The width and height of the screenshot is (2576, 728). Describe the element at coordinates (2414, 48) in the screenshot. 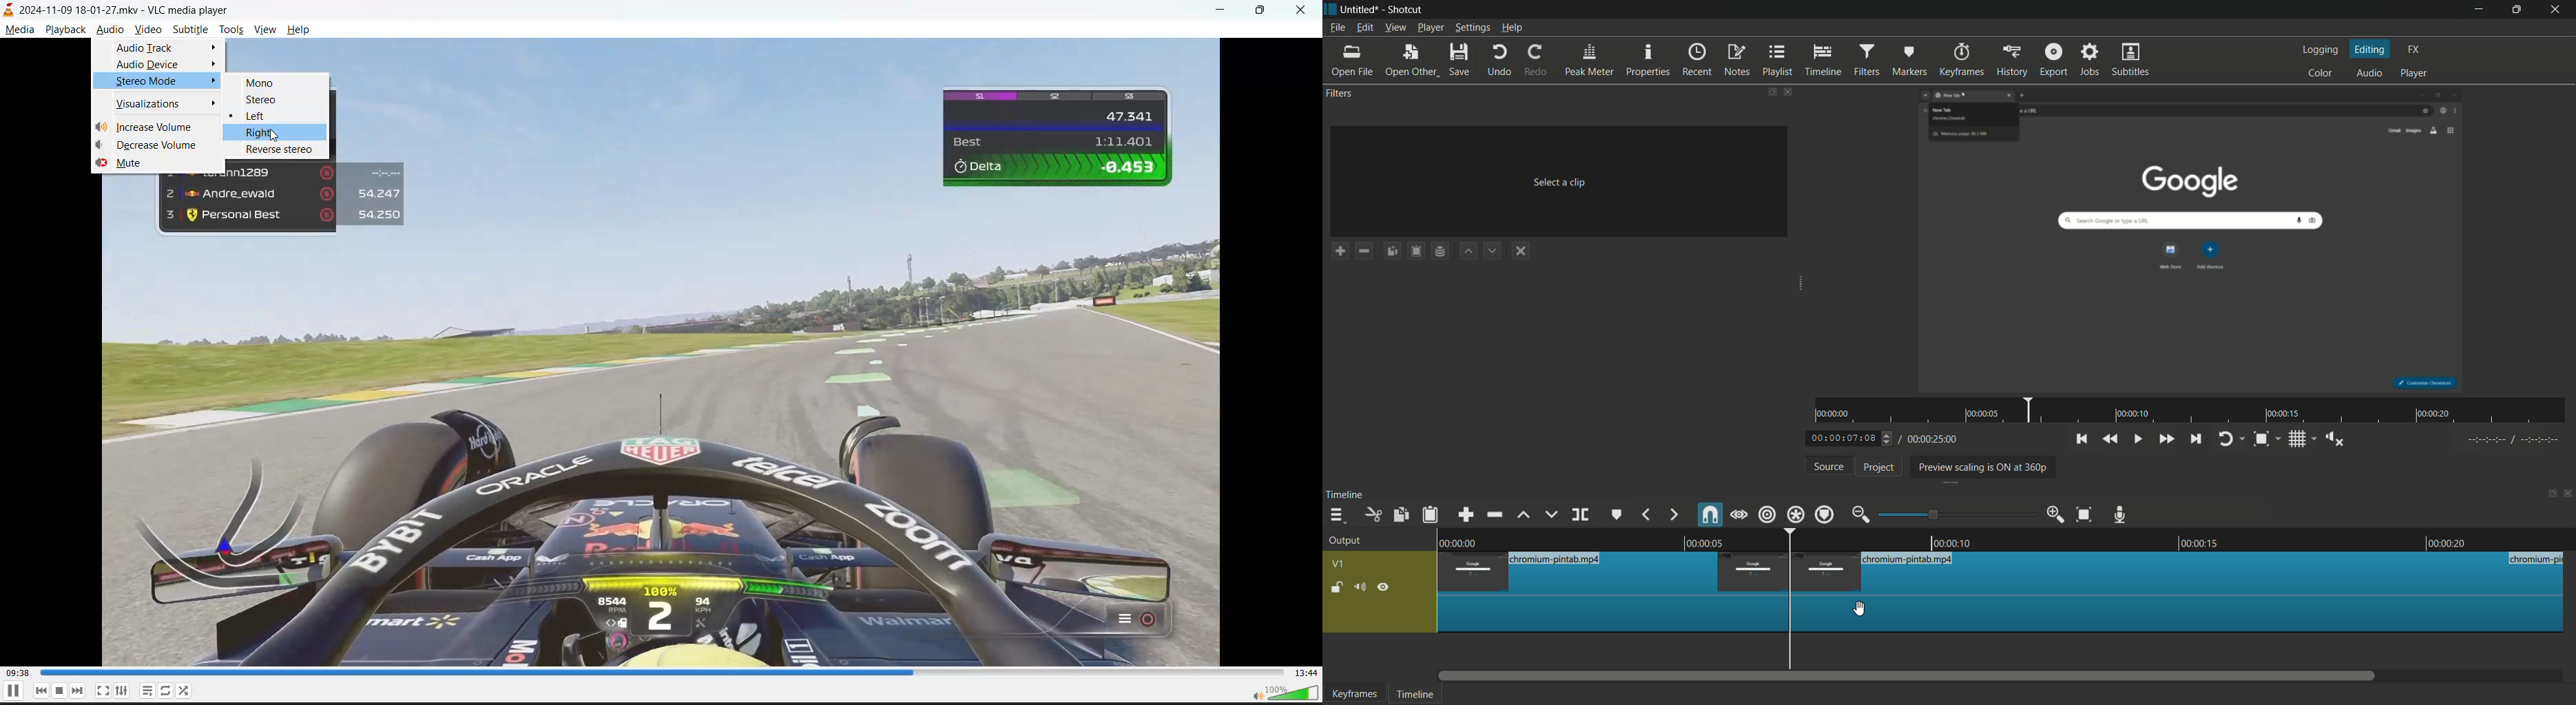

I see `` at that location.